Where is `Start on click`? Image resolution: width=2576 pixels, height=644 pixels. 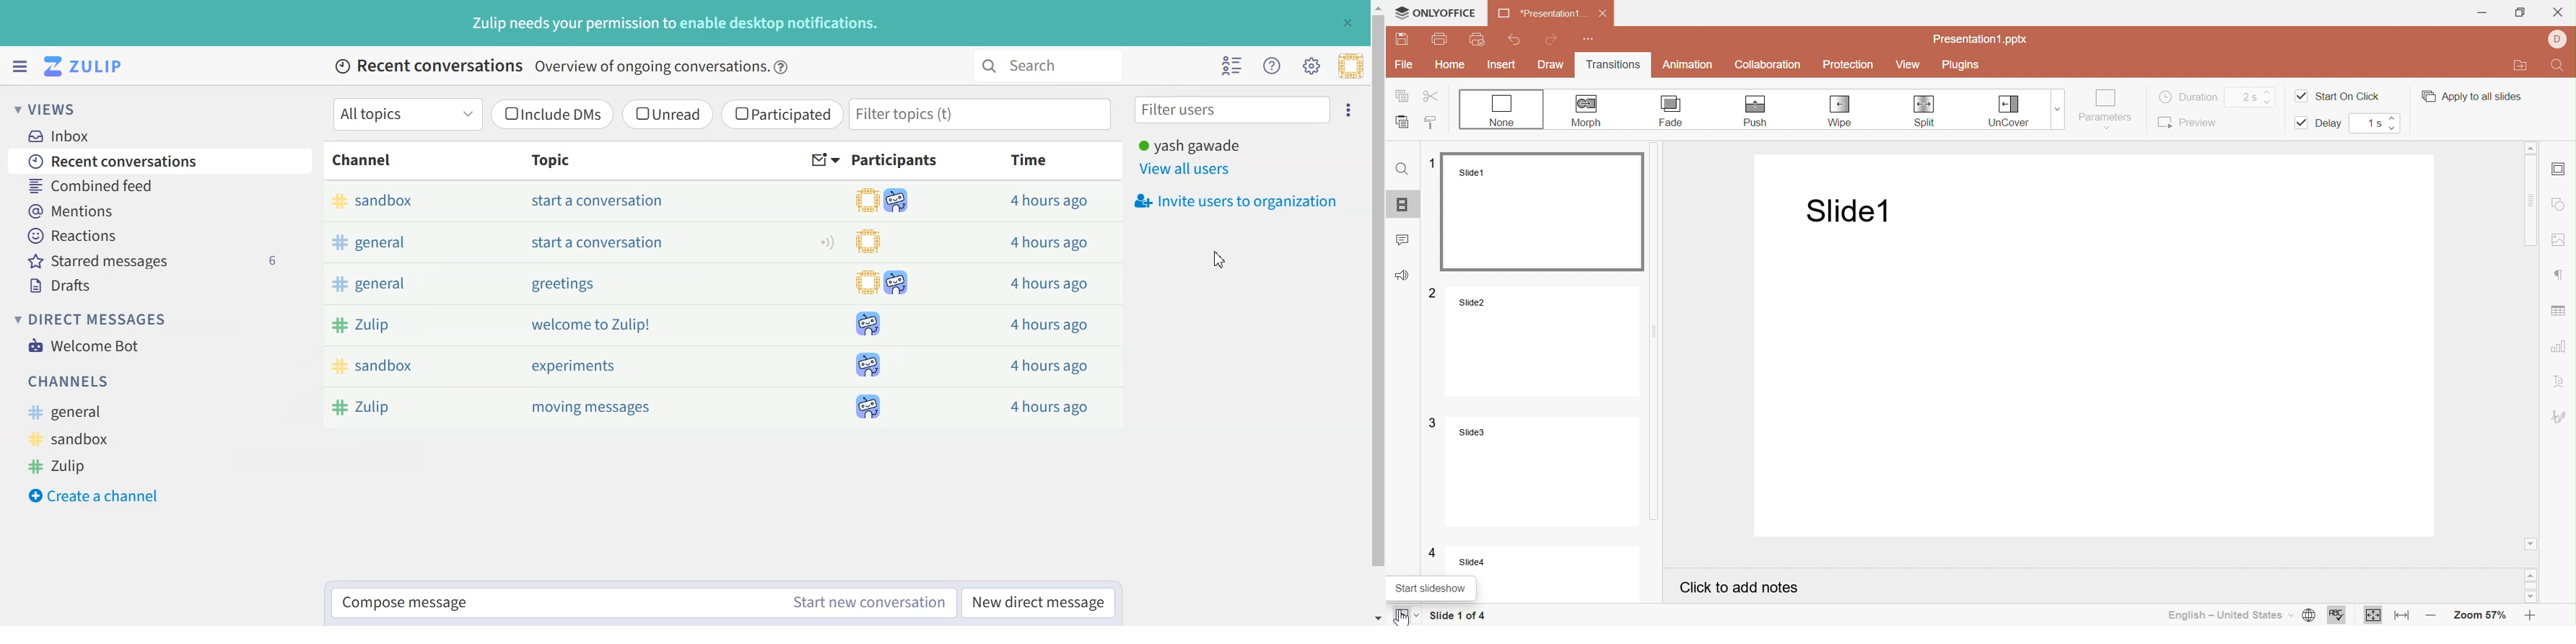
Start on click is located at coordinates (2338, 95).